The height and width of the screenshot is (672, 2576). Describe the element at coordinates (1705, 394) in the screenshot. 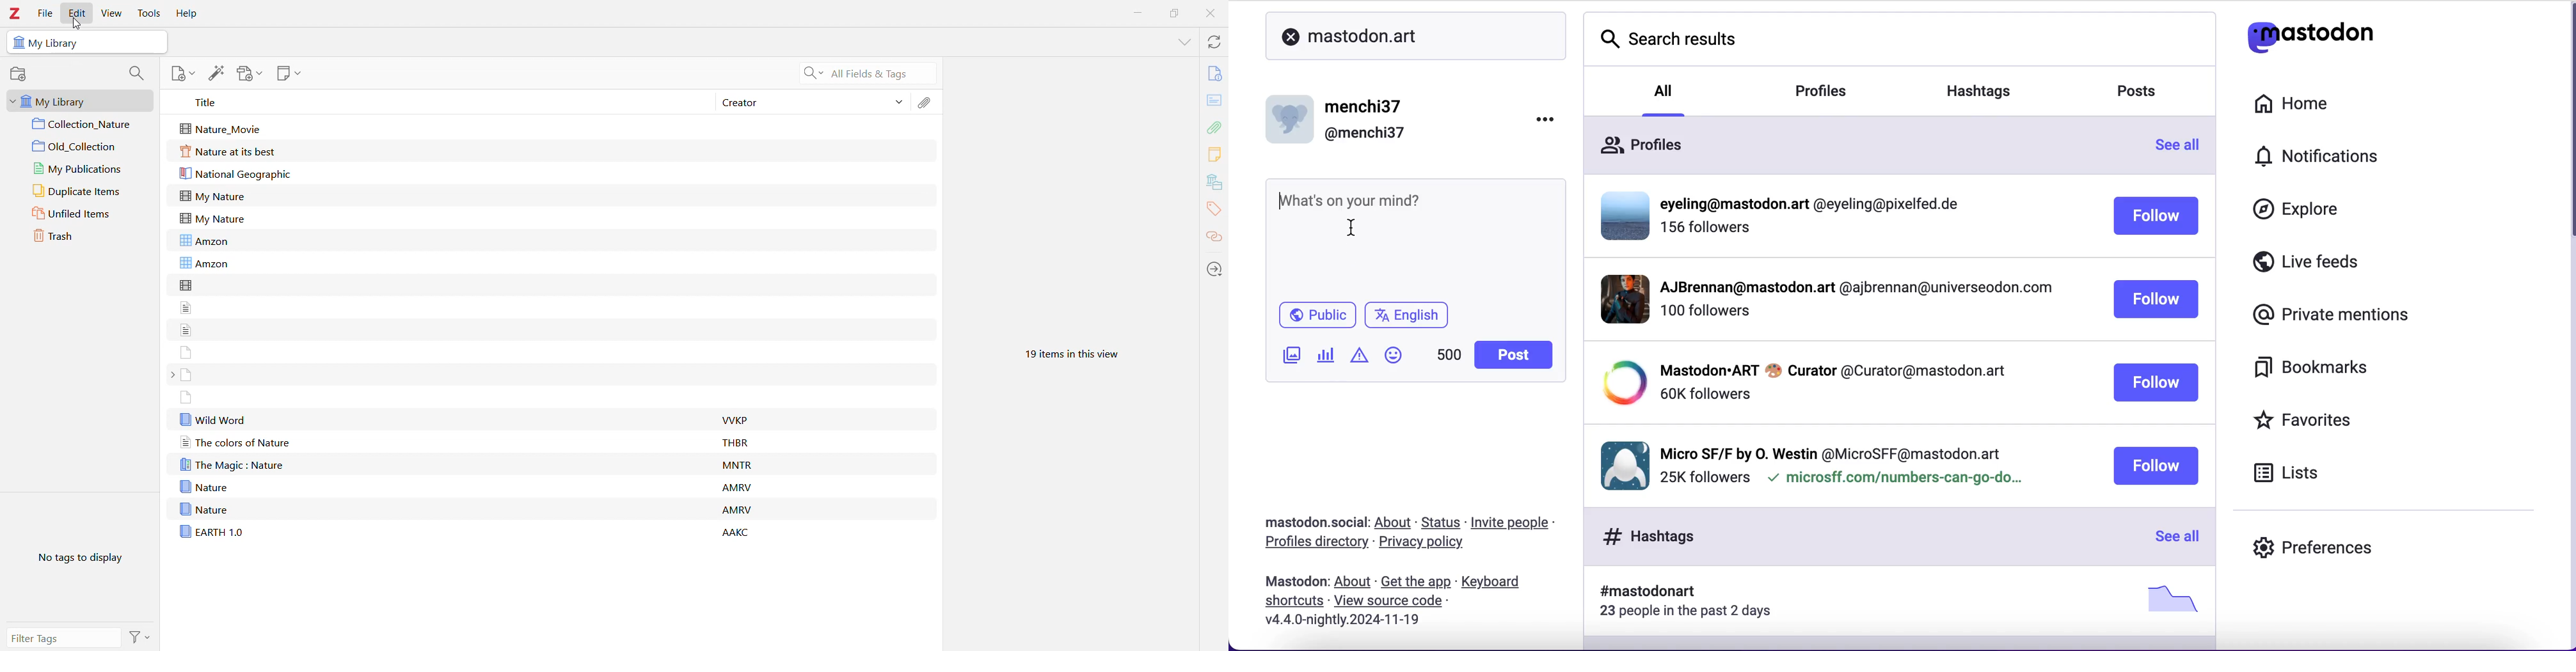

I see `followers` at that location.